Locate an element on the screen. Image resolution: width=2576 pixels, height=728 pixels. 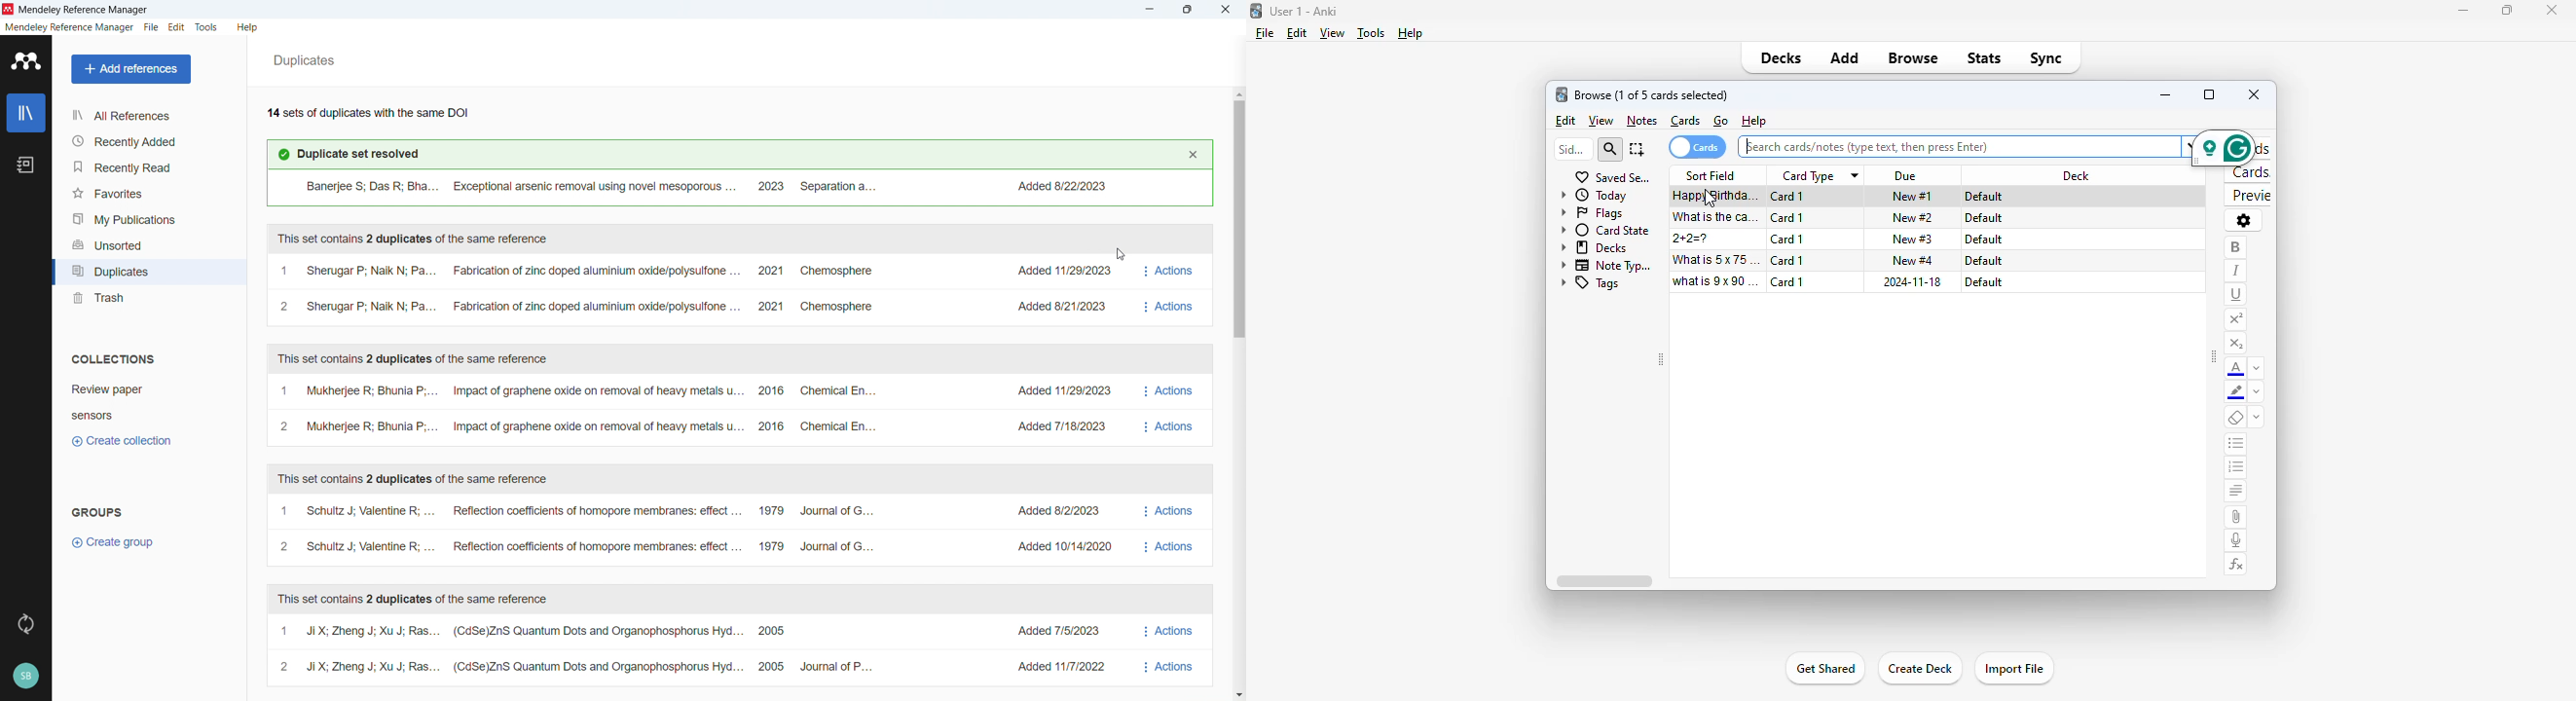
Create collection  is located at coordinates (122, 441).